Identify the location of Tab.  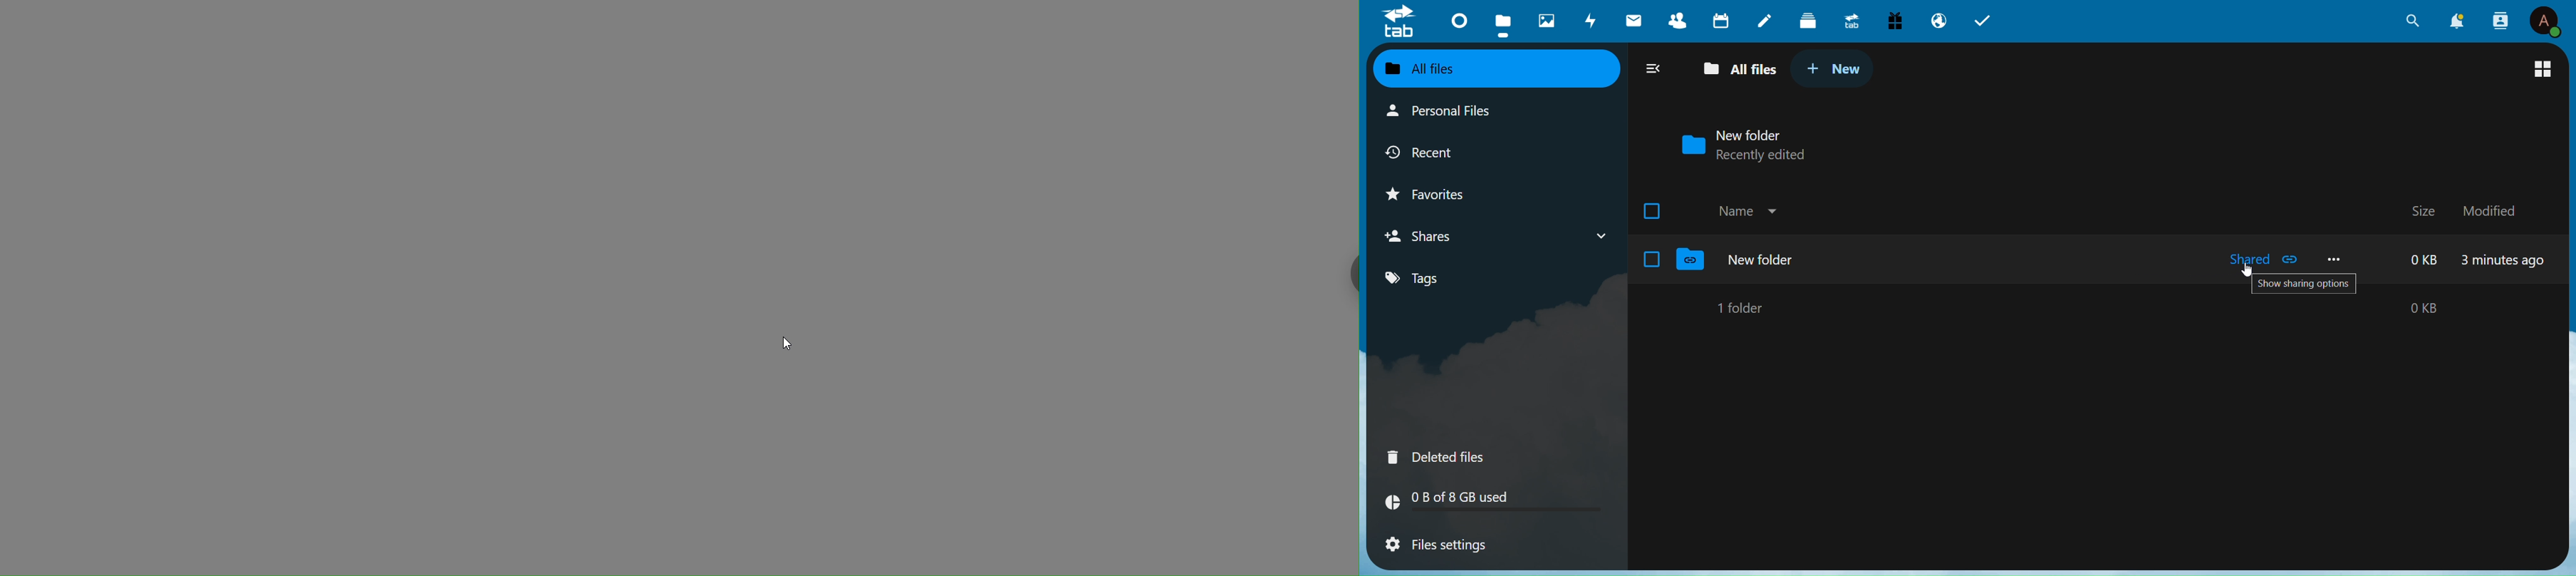
(1987, 19).